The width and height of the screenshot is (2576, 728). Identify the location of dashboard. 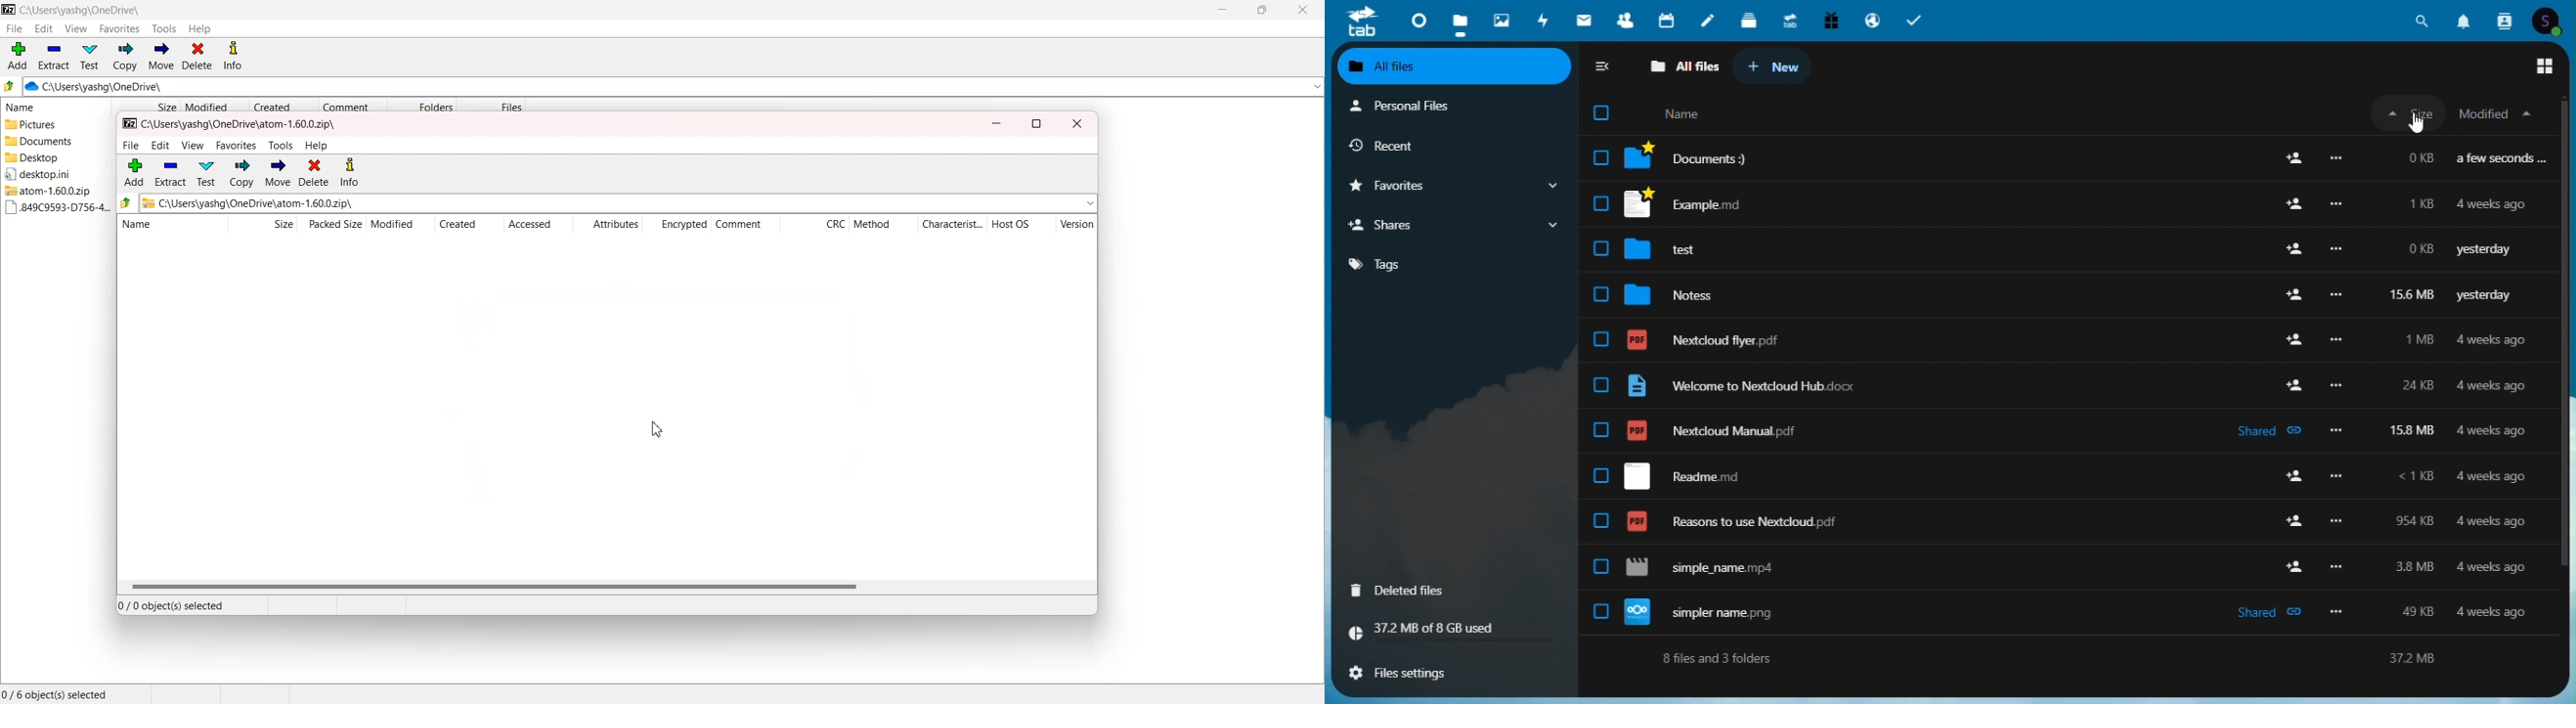
(1414, 20).